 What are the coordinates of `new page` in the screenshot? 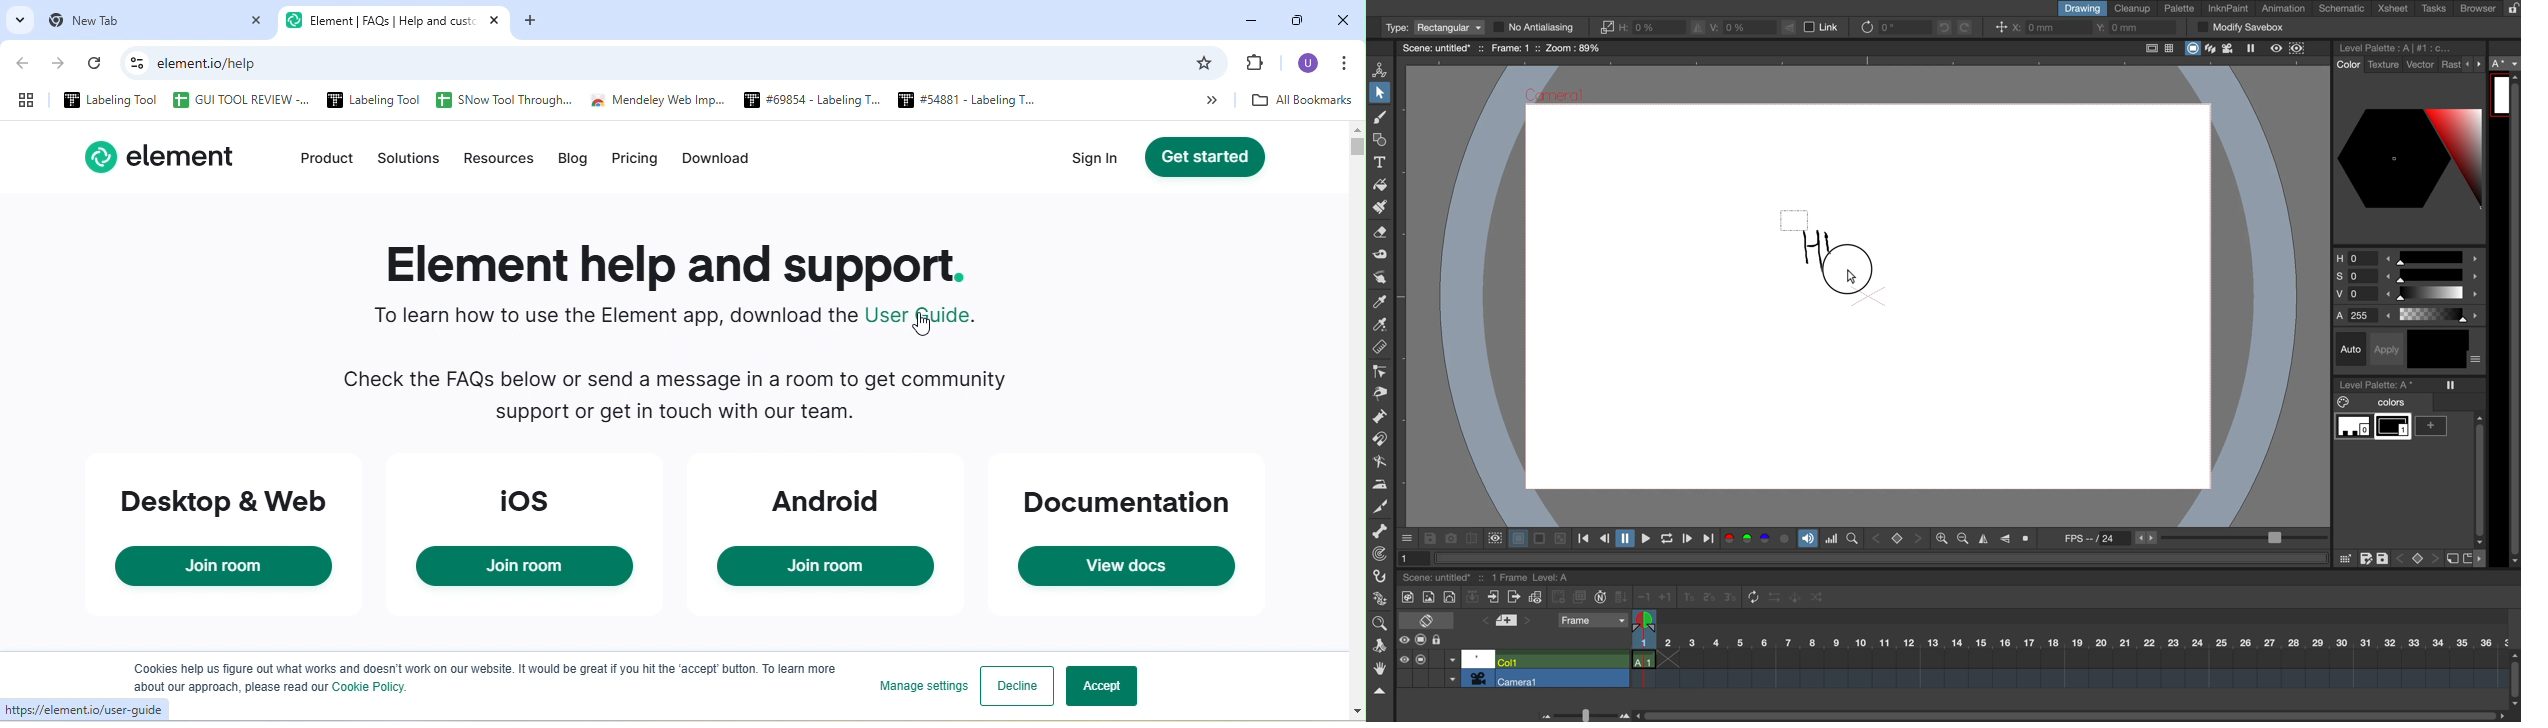 It's located at (2467, 558).